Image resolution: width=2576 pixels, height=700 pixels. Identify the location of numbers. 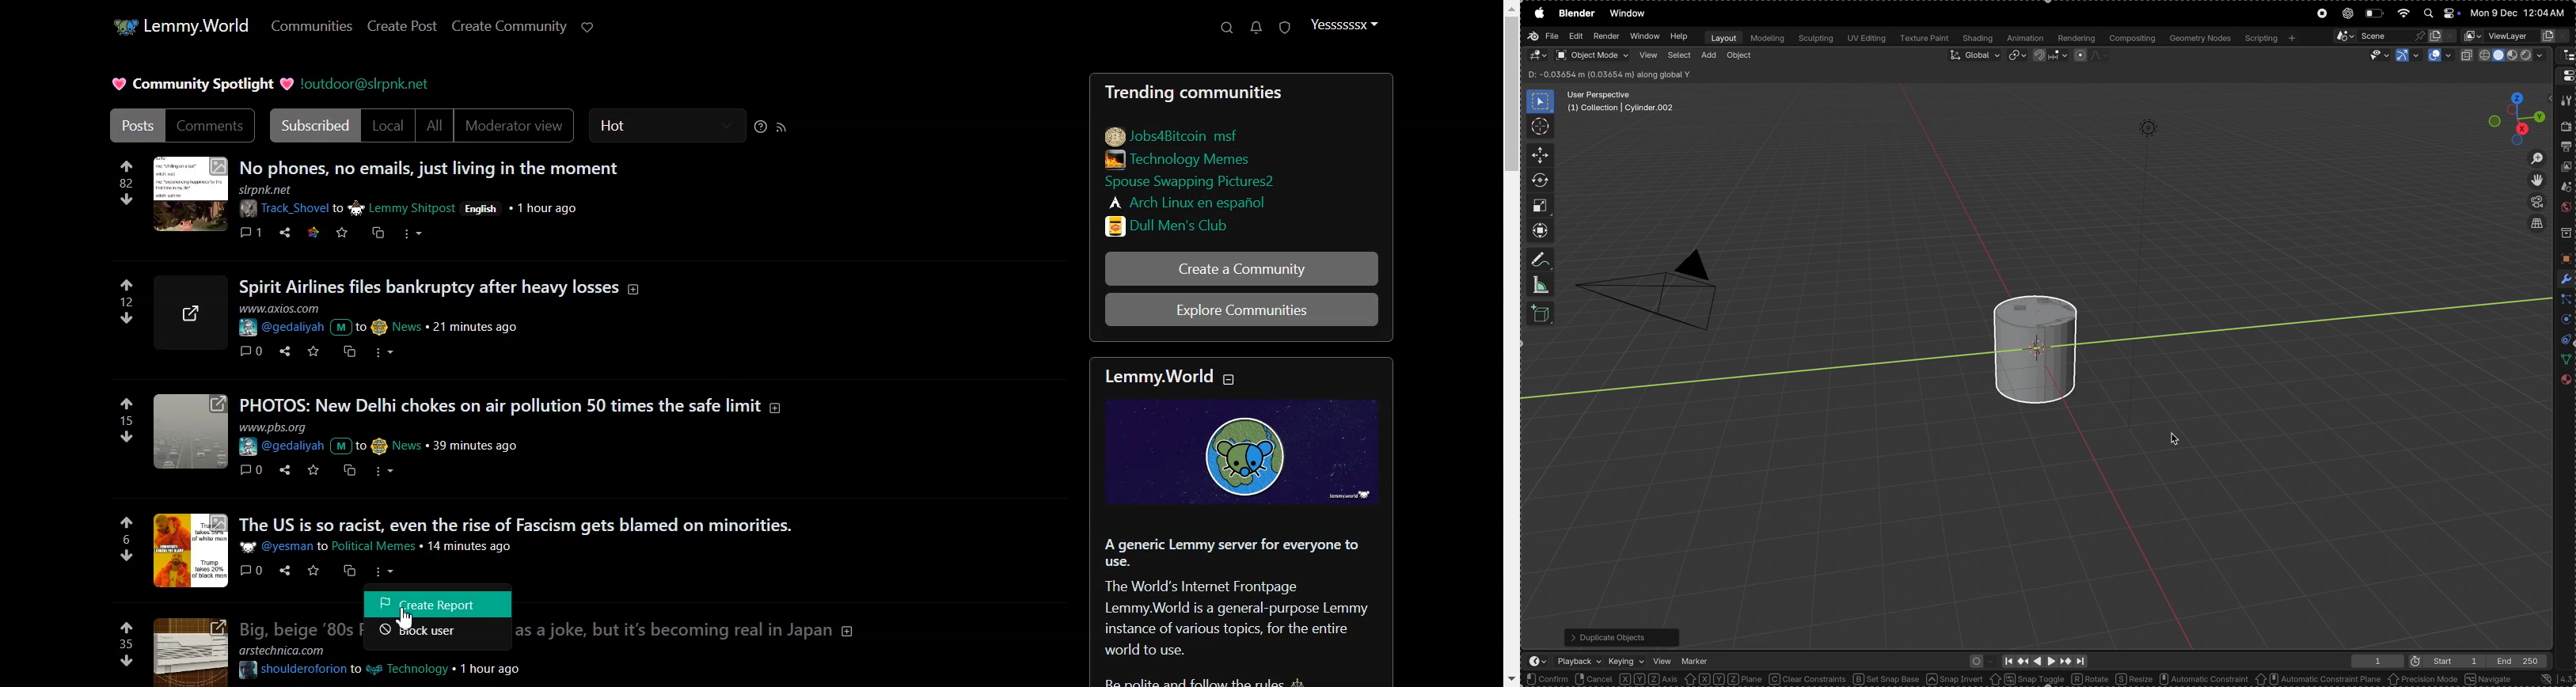
(126, 643).